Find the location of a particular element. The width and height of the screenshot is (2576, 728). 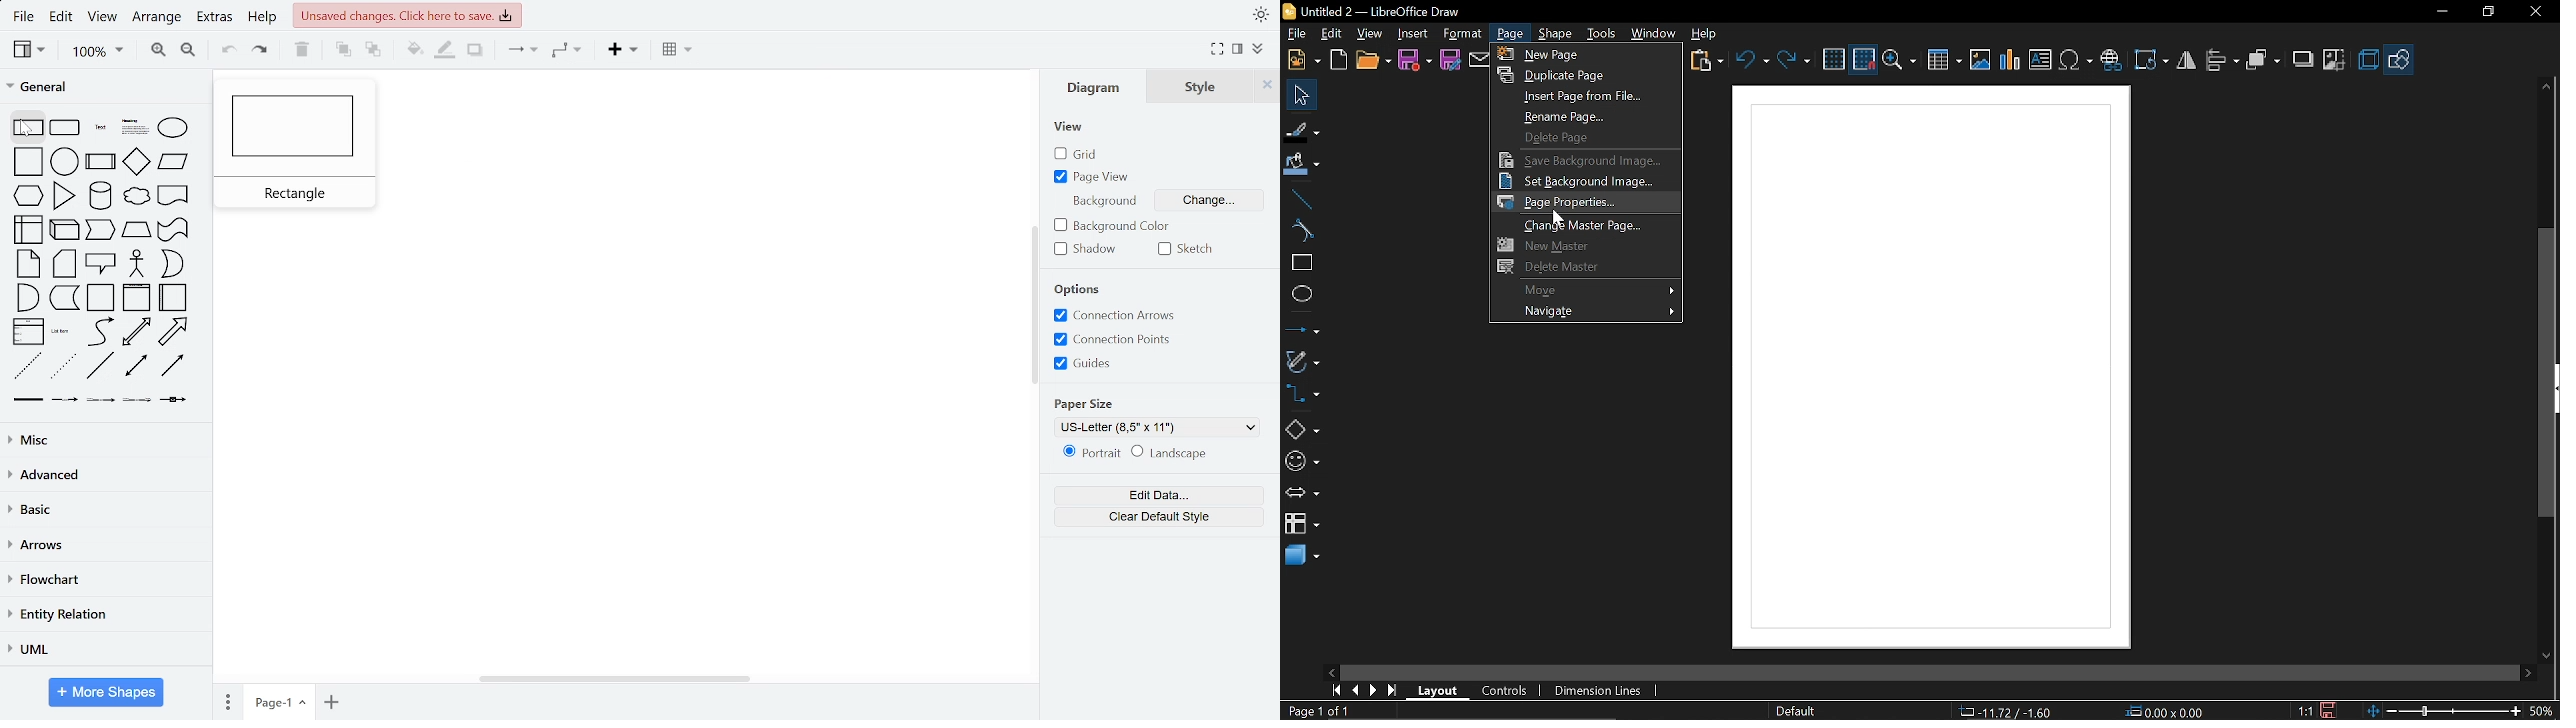

flip is located at coordinates (2186, 61).